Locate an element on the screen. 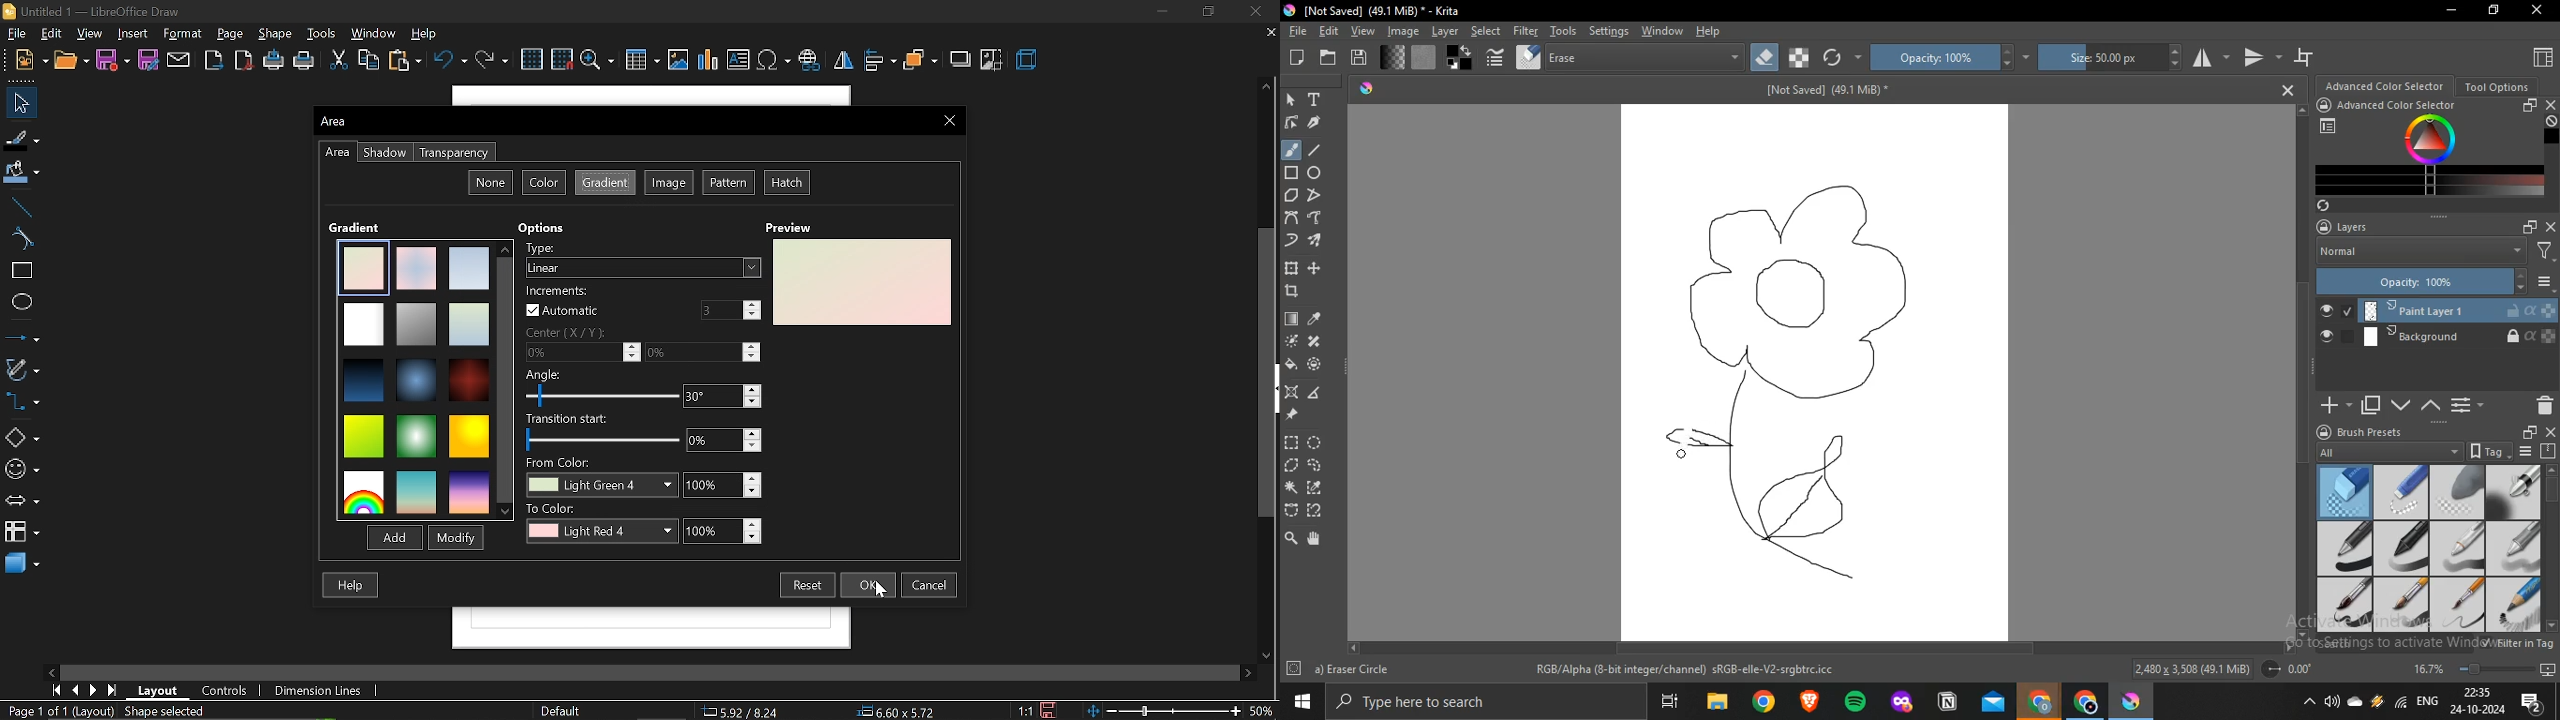  Options is located at coordinates (2466, 405).